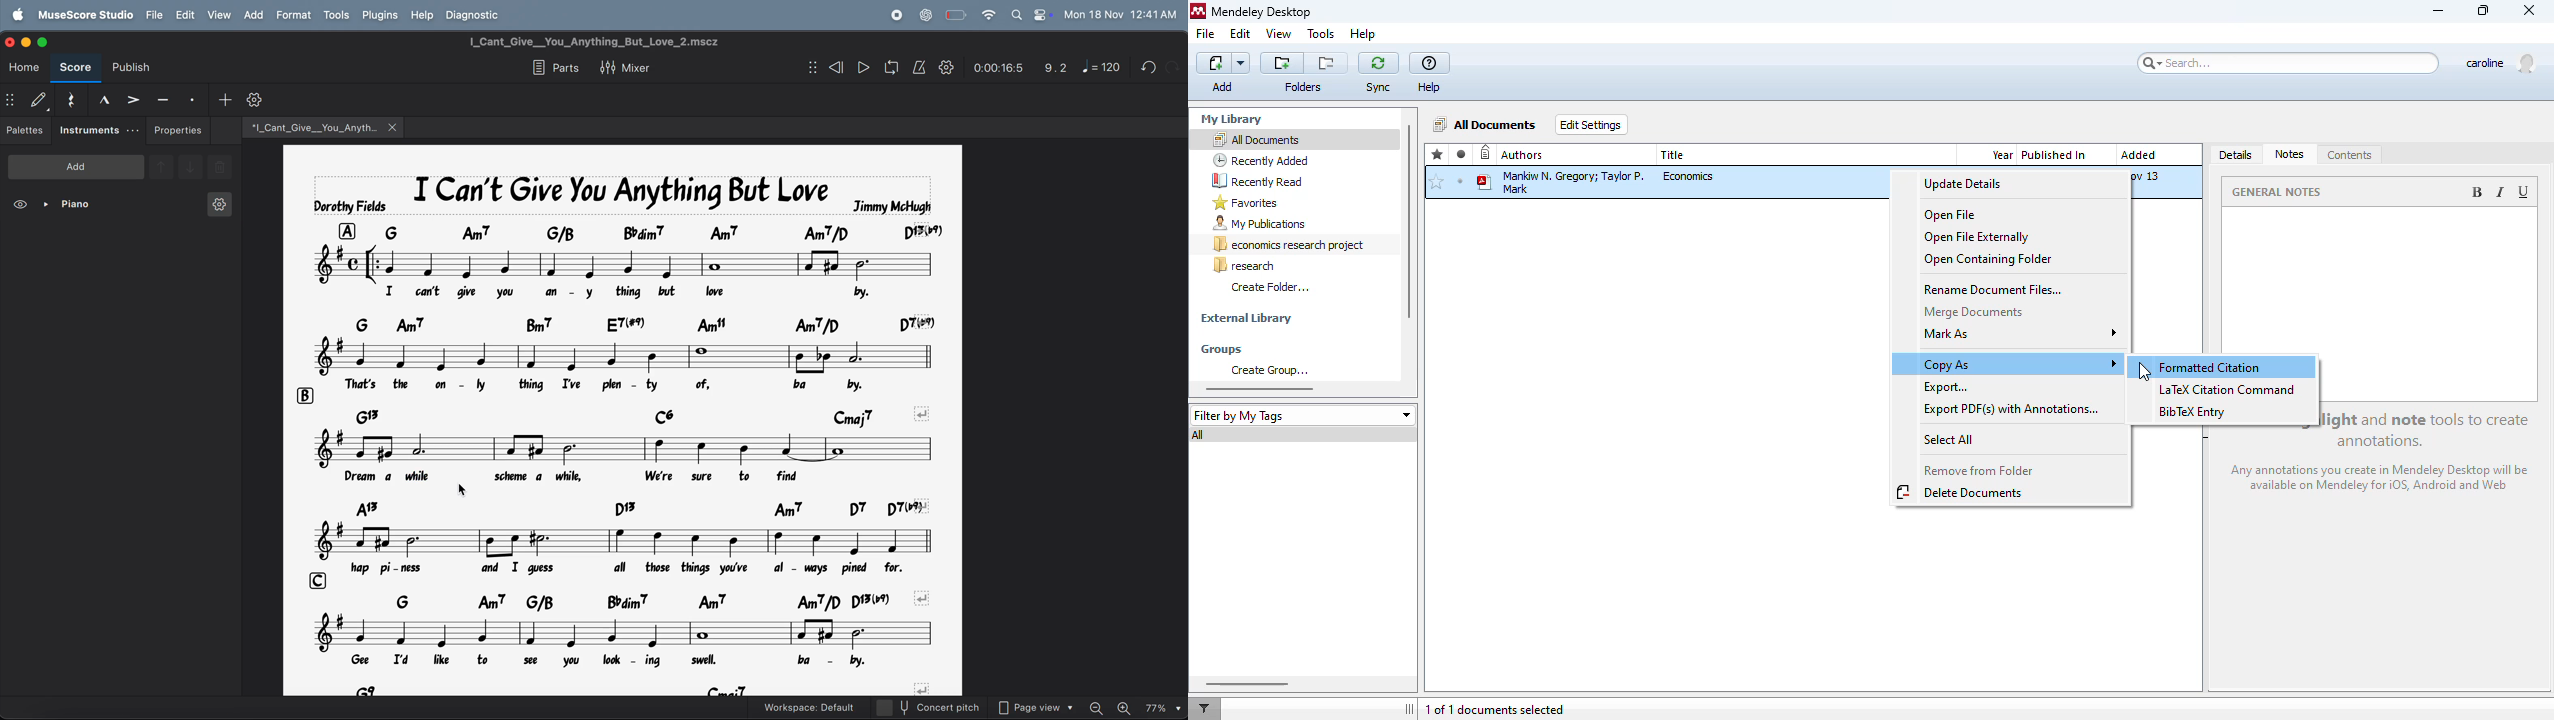 Image resolution: width=2576 pixels, height=728 pixels. I want to click on musescore studio, so click(87, 15).